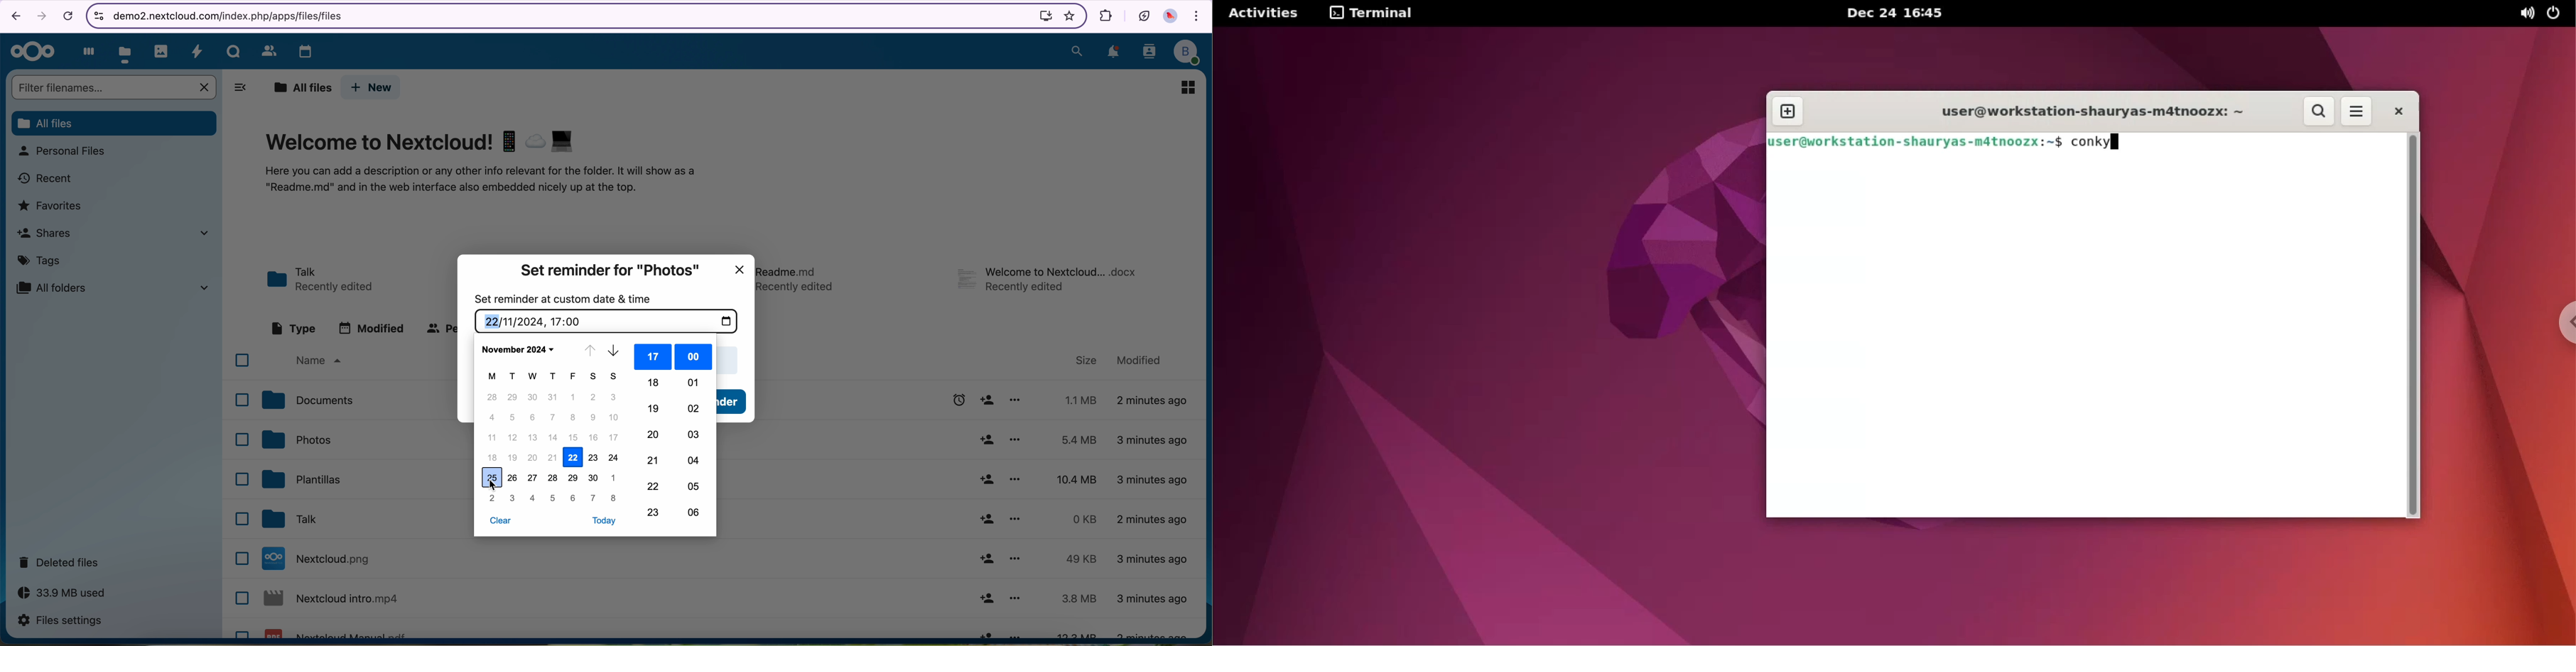  I want to click on saturday, so click(595, 376).